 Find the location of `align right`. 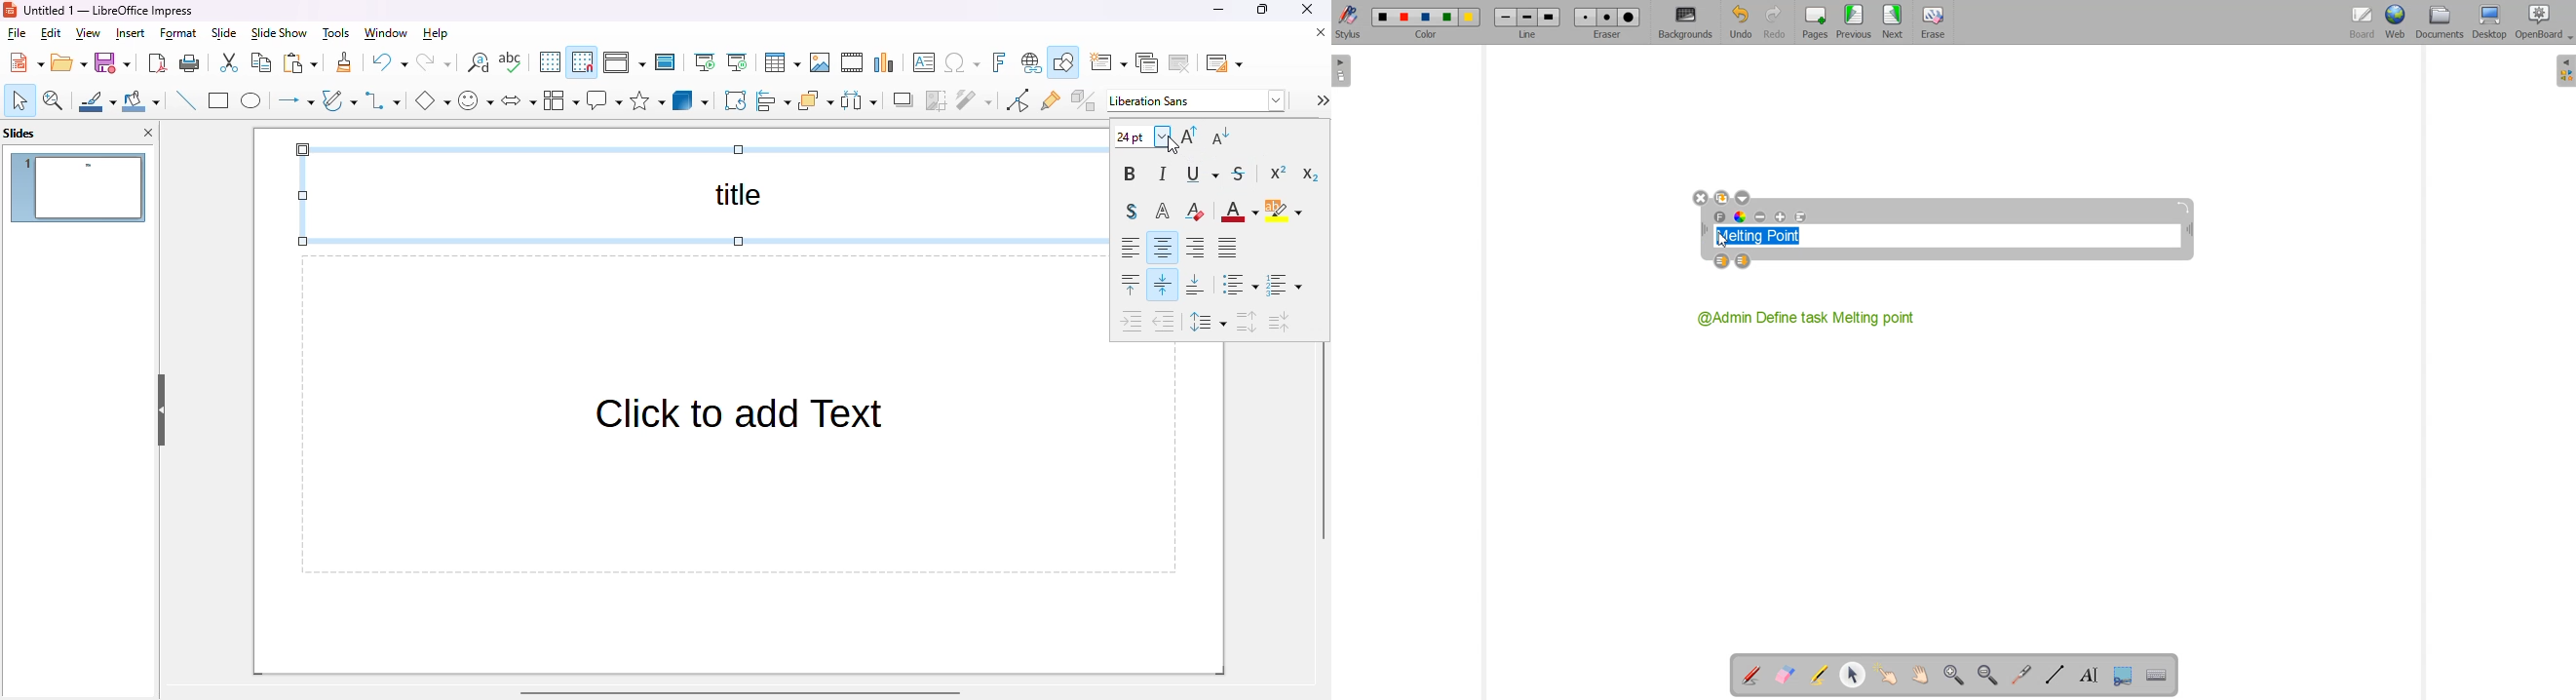

align right is located at coordinates (1195, 248).